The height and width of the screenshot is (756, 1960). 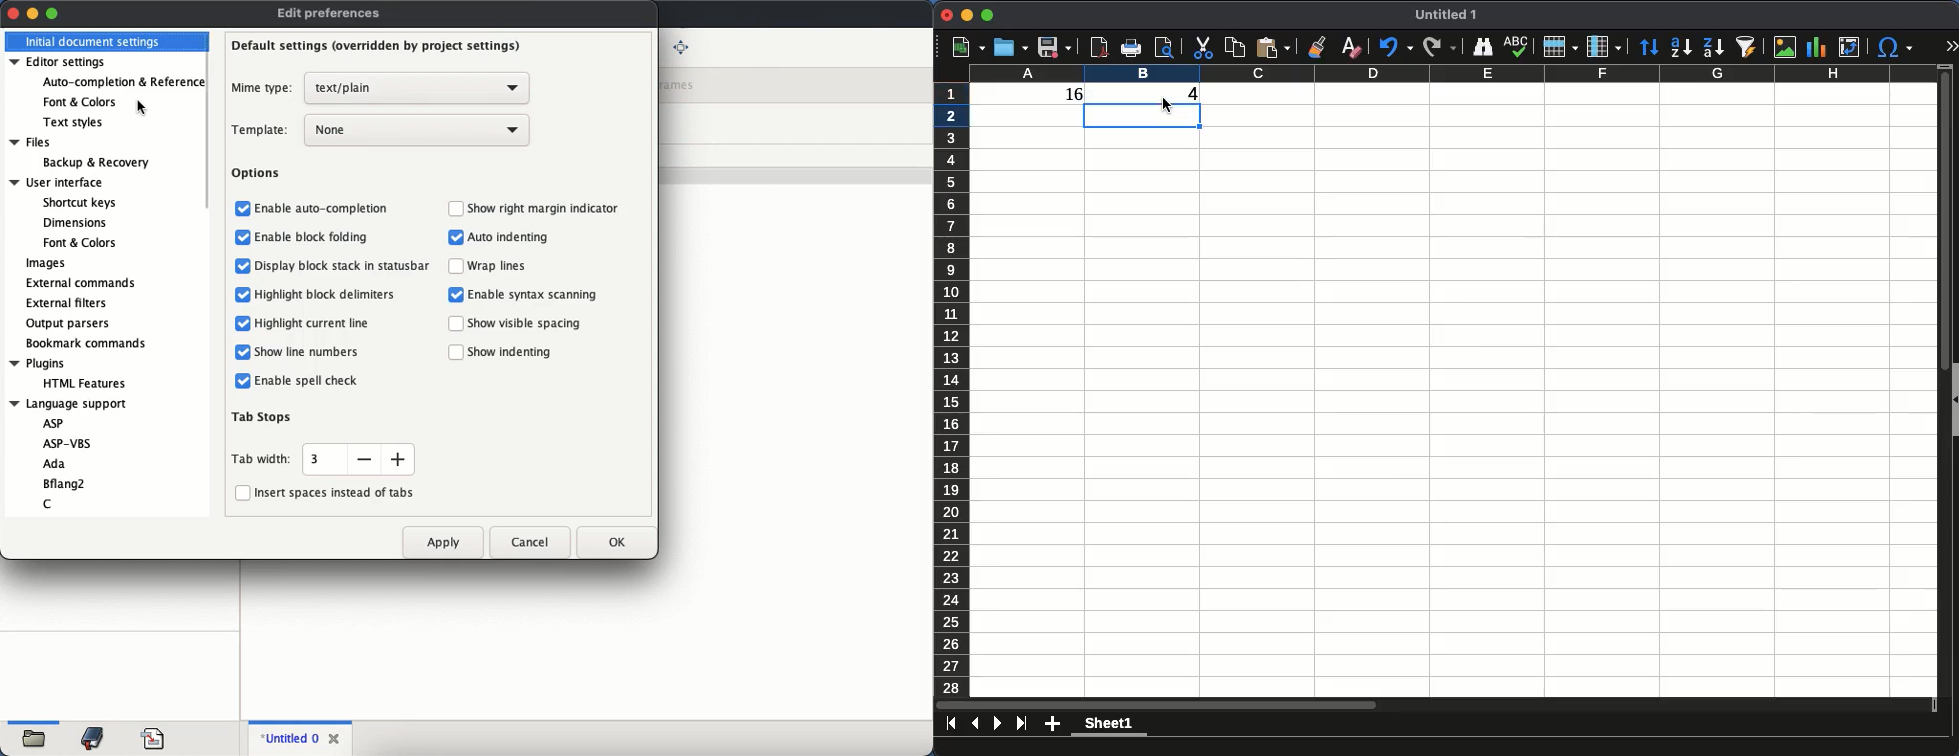 What do you see at coordinates (416, 87) in the screenshot?
I see `select mime type` at bounding box center [416, 87].